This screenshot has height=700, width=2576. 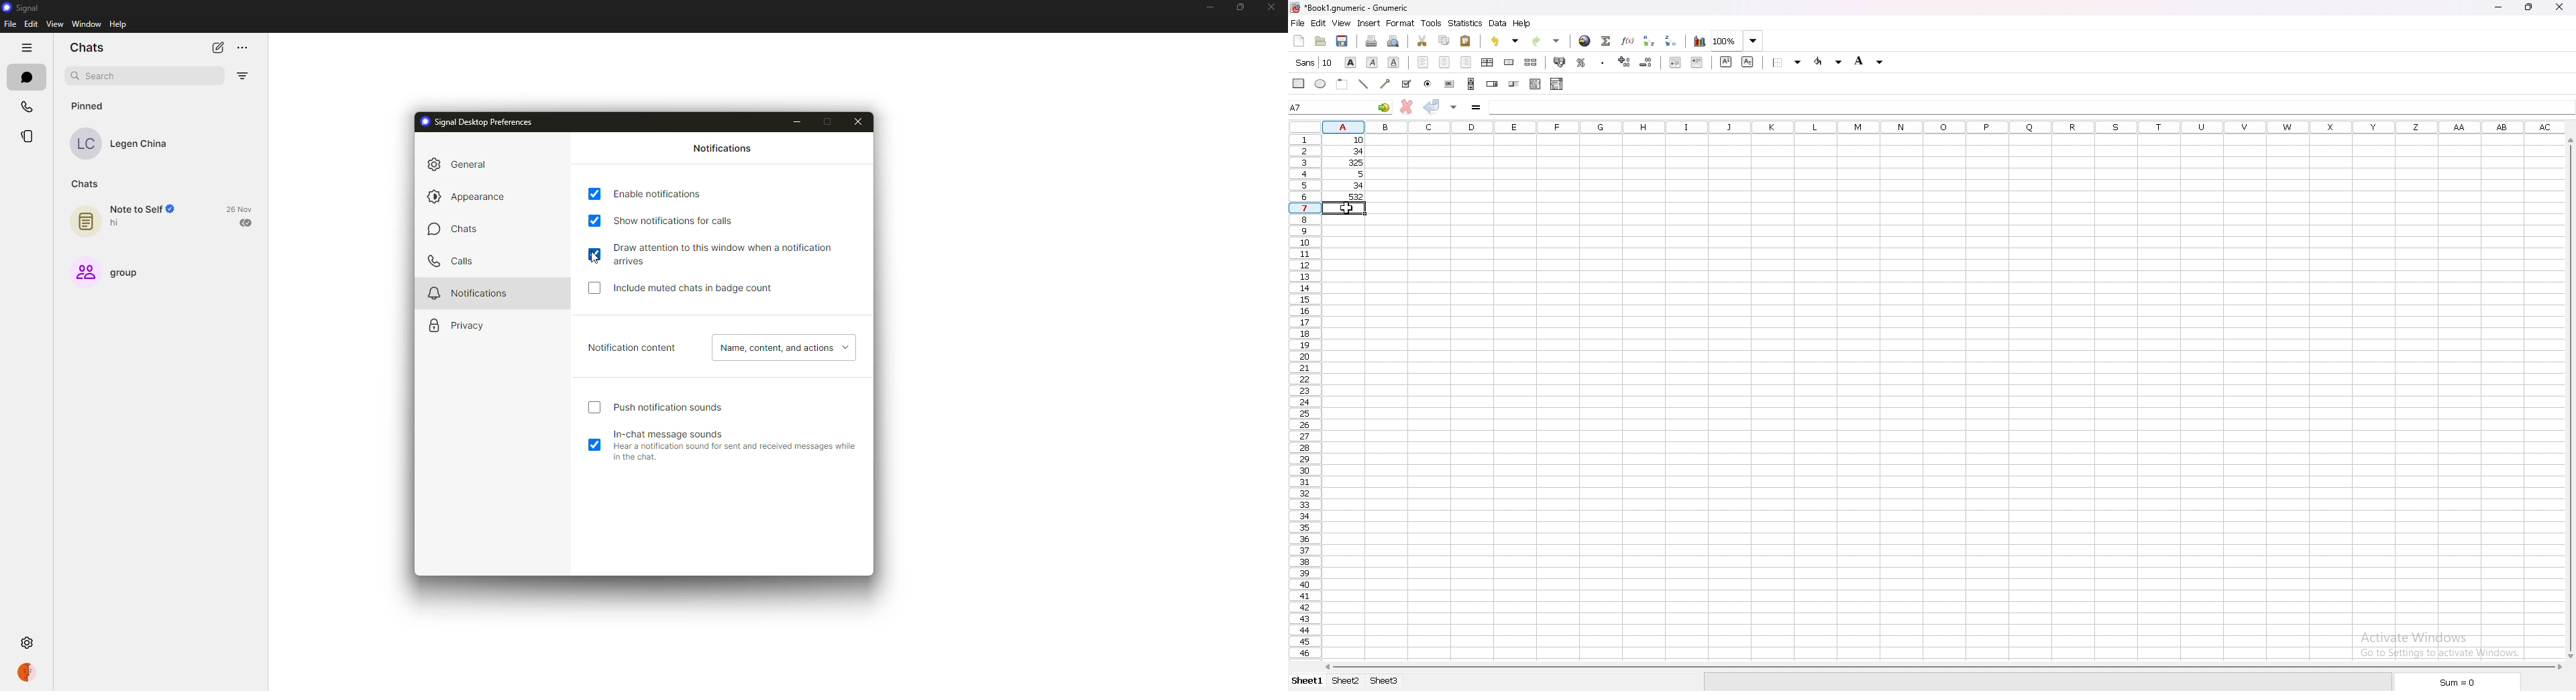 What do you see at coordinates (1431, 106) in the screenshot?
I see `accept changes` at bounding box center [1431, 106].